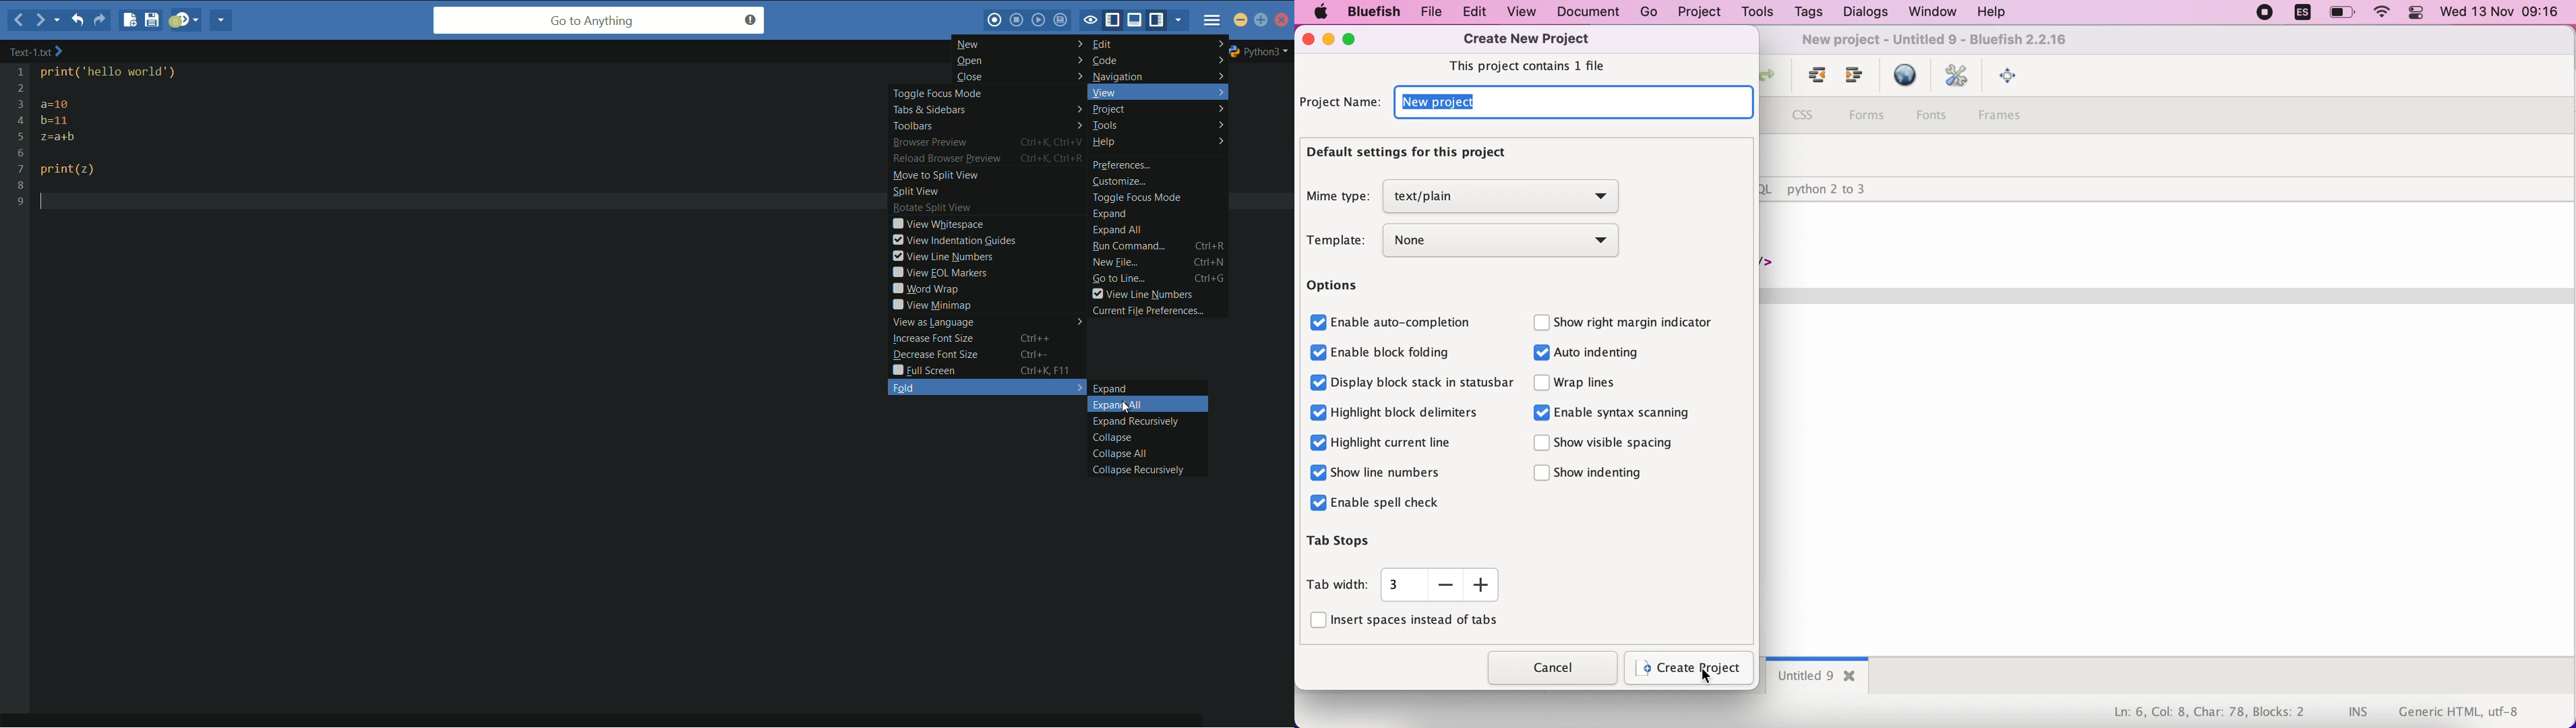 Image resolution: width=2576 pixels, height=728 pixels. I want to click on indent, so click(1812, 79).